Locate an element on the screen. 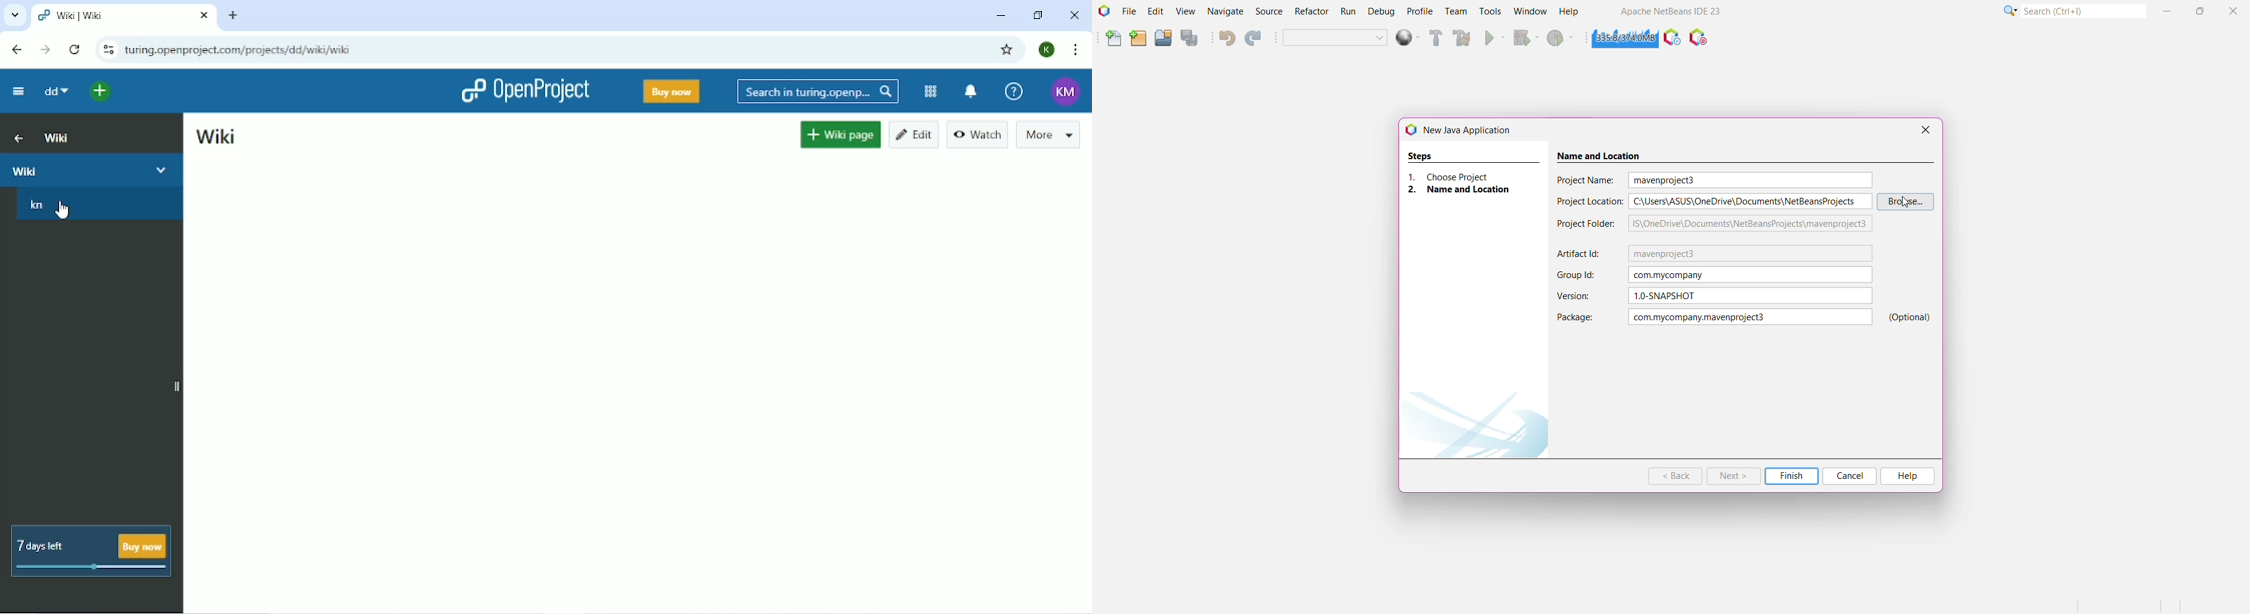  New tab is located at coordinates (233, 15).